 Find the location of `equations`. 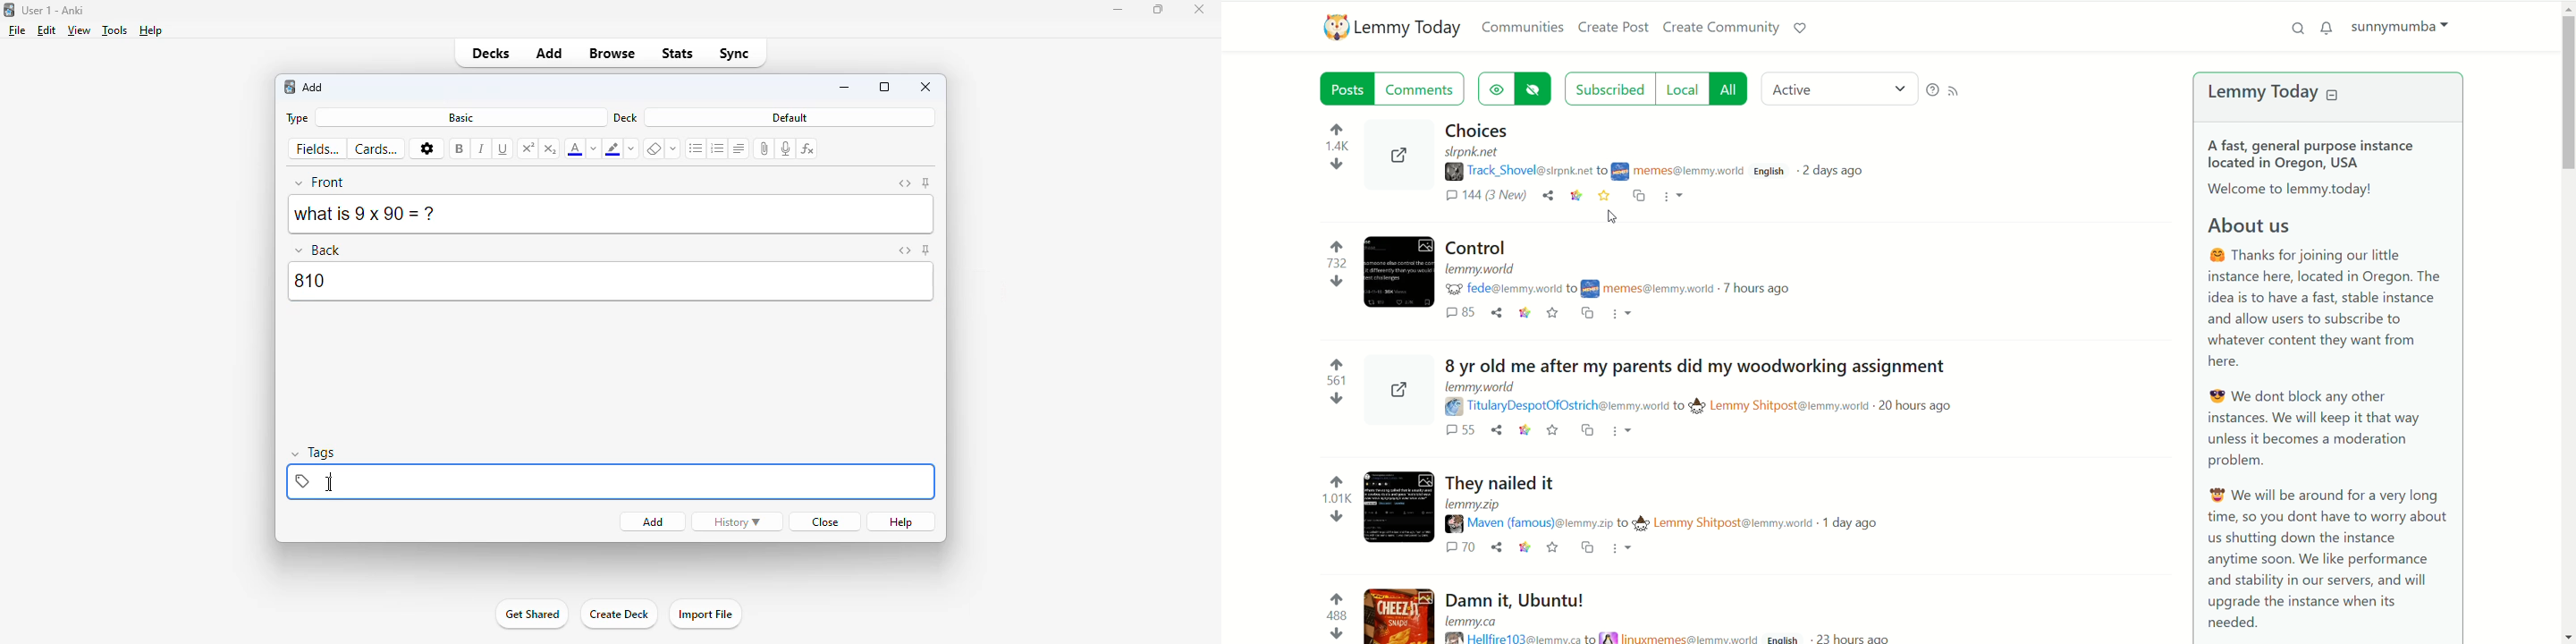

equations is located at coordinates (809, 148).